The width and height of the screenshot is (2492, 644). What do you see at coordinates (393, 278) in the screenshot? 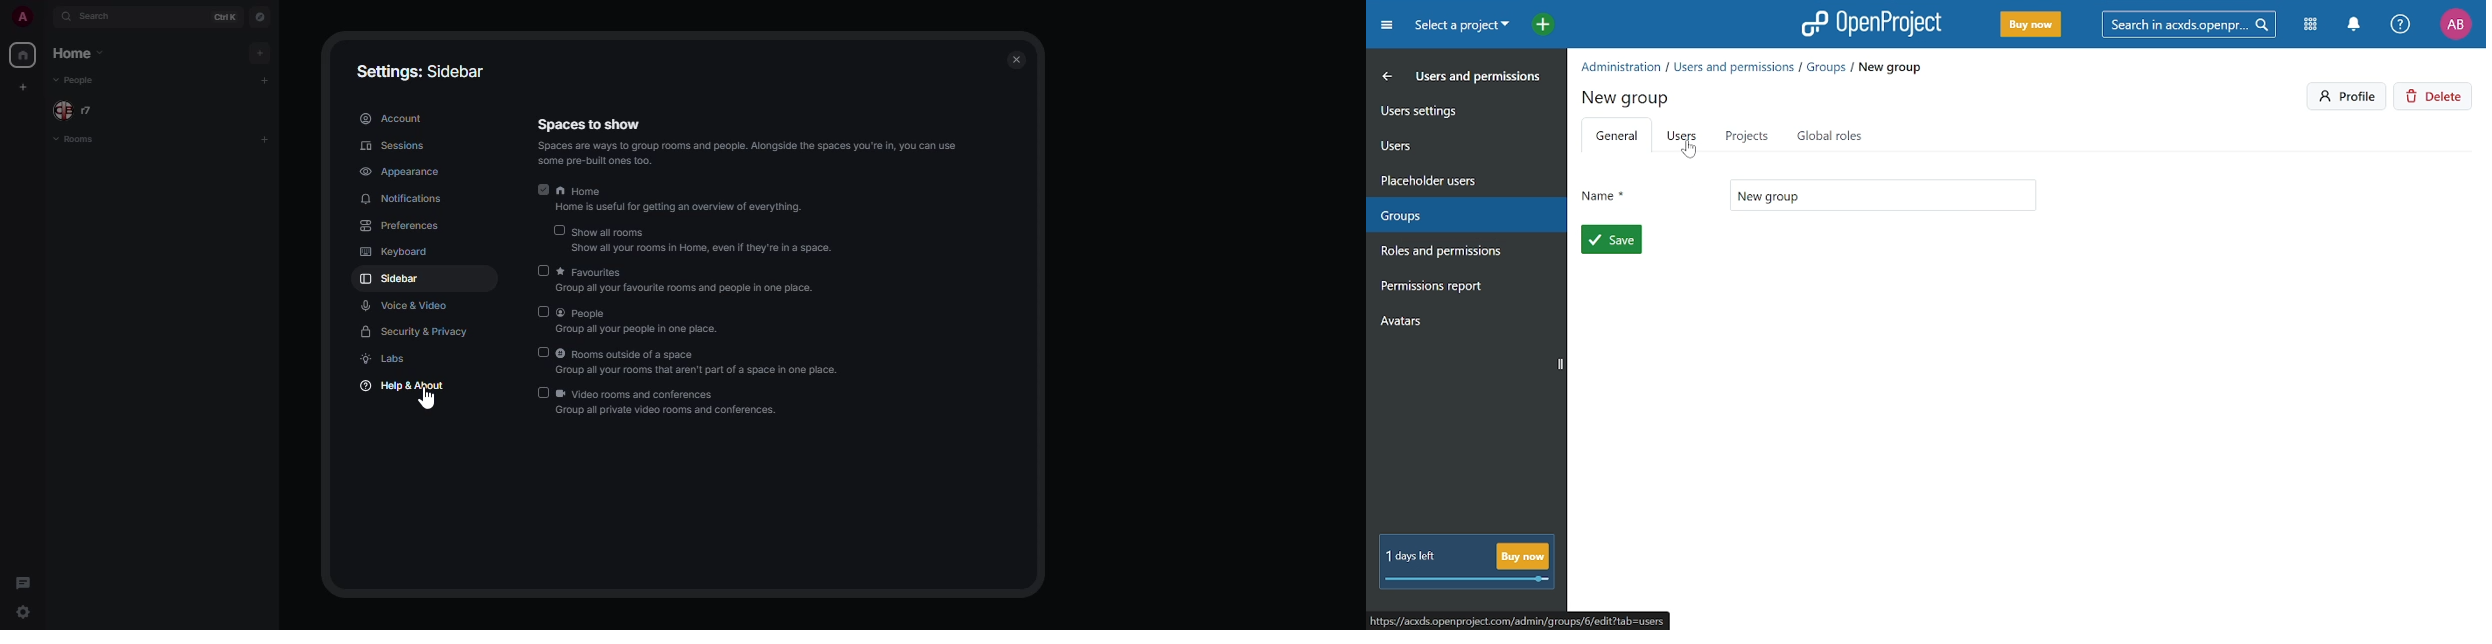
I see `sidebar` at bounding box center [393, 278].